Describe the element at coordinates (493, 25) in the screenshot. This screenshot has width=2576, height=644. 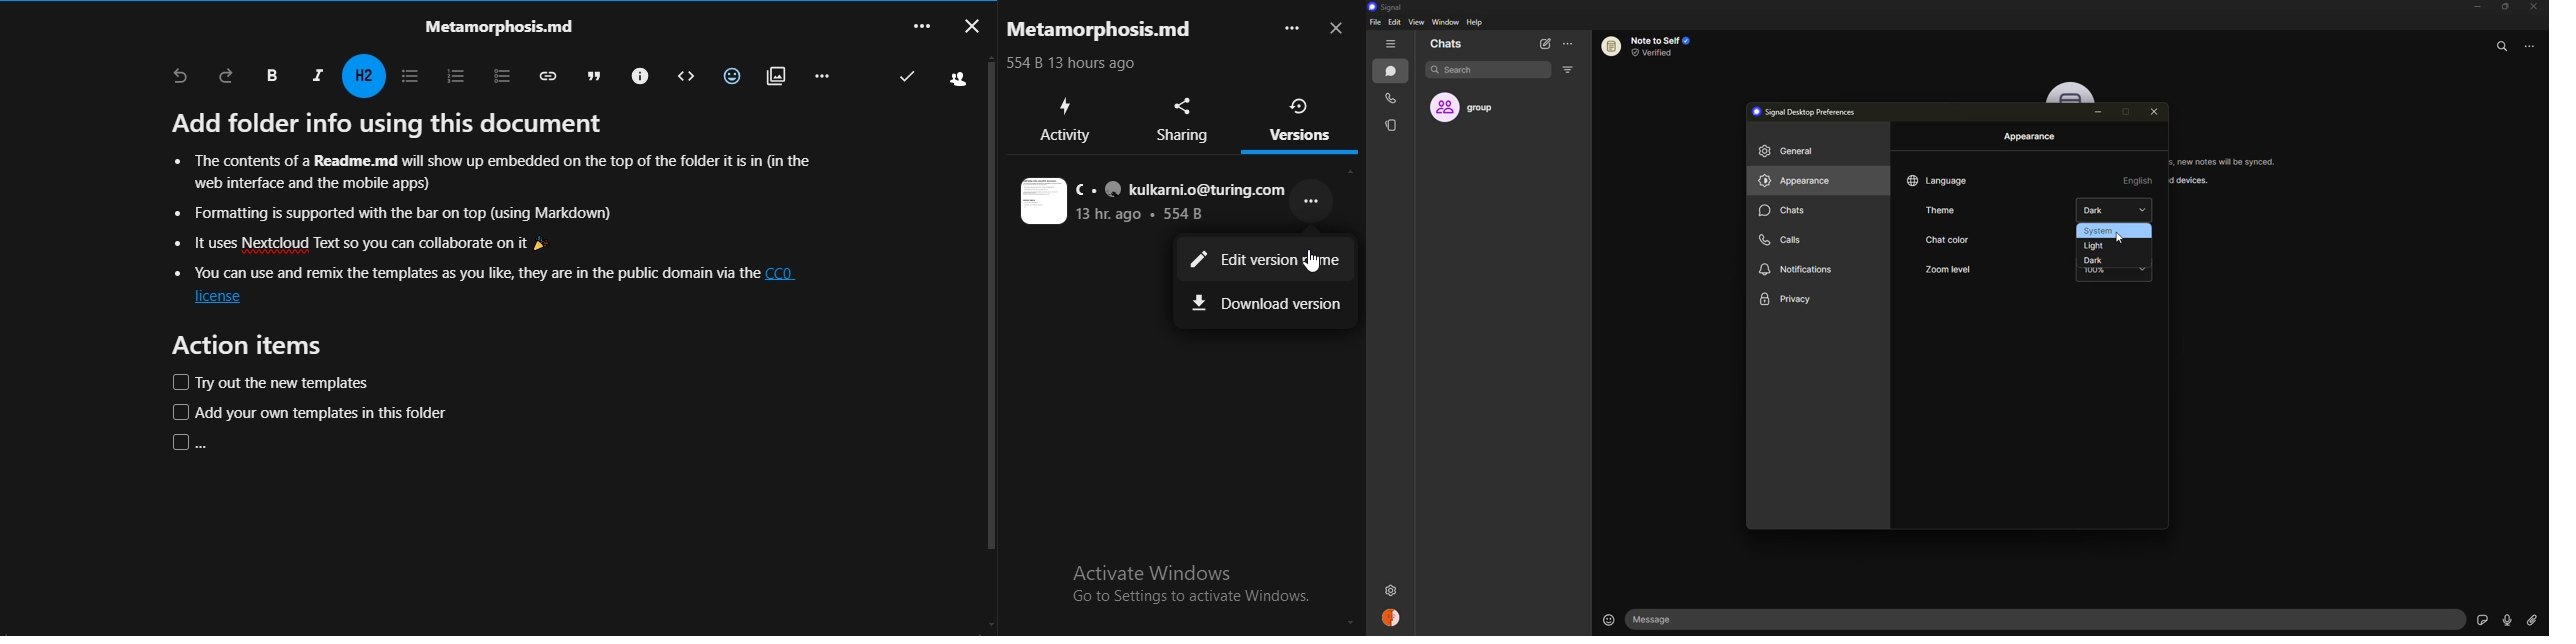
I see `text` at that location.